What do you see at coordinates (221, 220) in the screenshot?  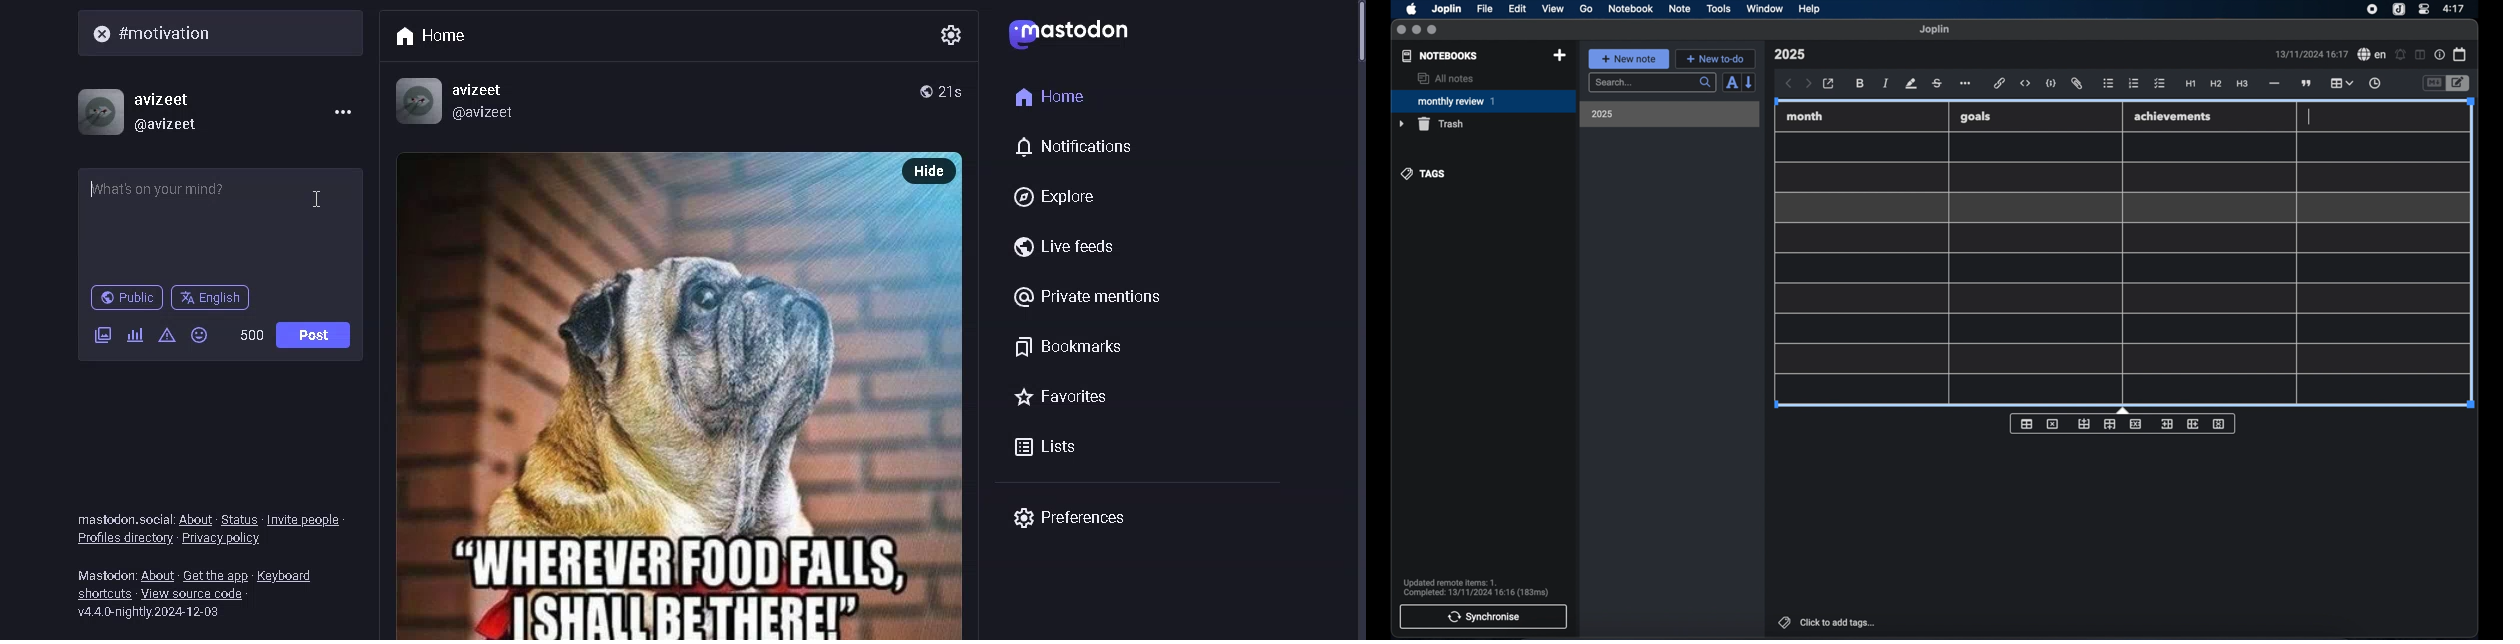 I see `whats on your mind` at bounding box center [221, 220].